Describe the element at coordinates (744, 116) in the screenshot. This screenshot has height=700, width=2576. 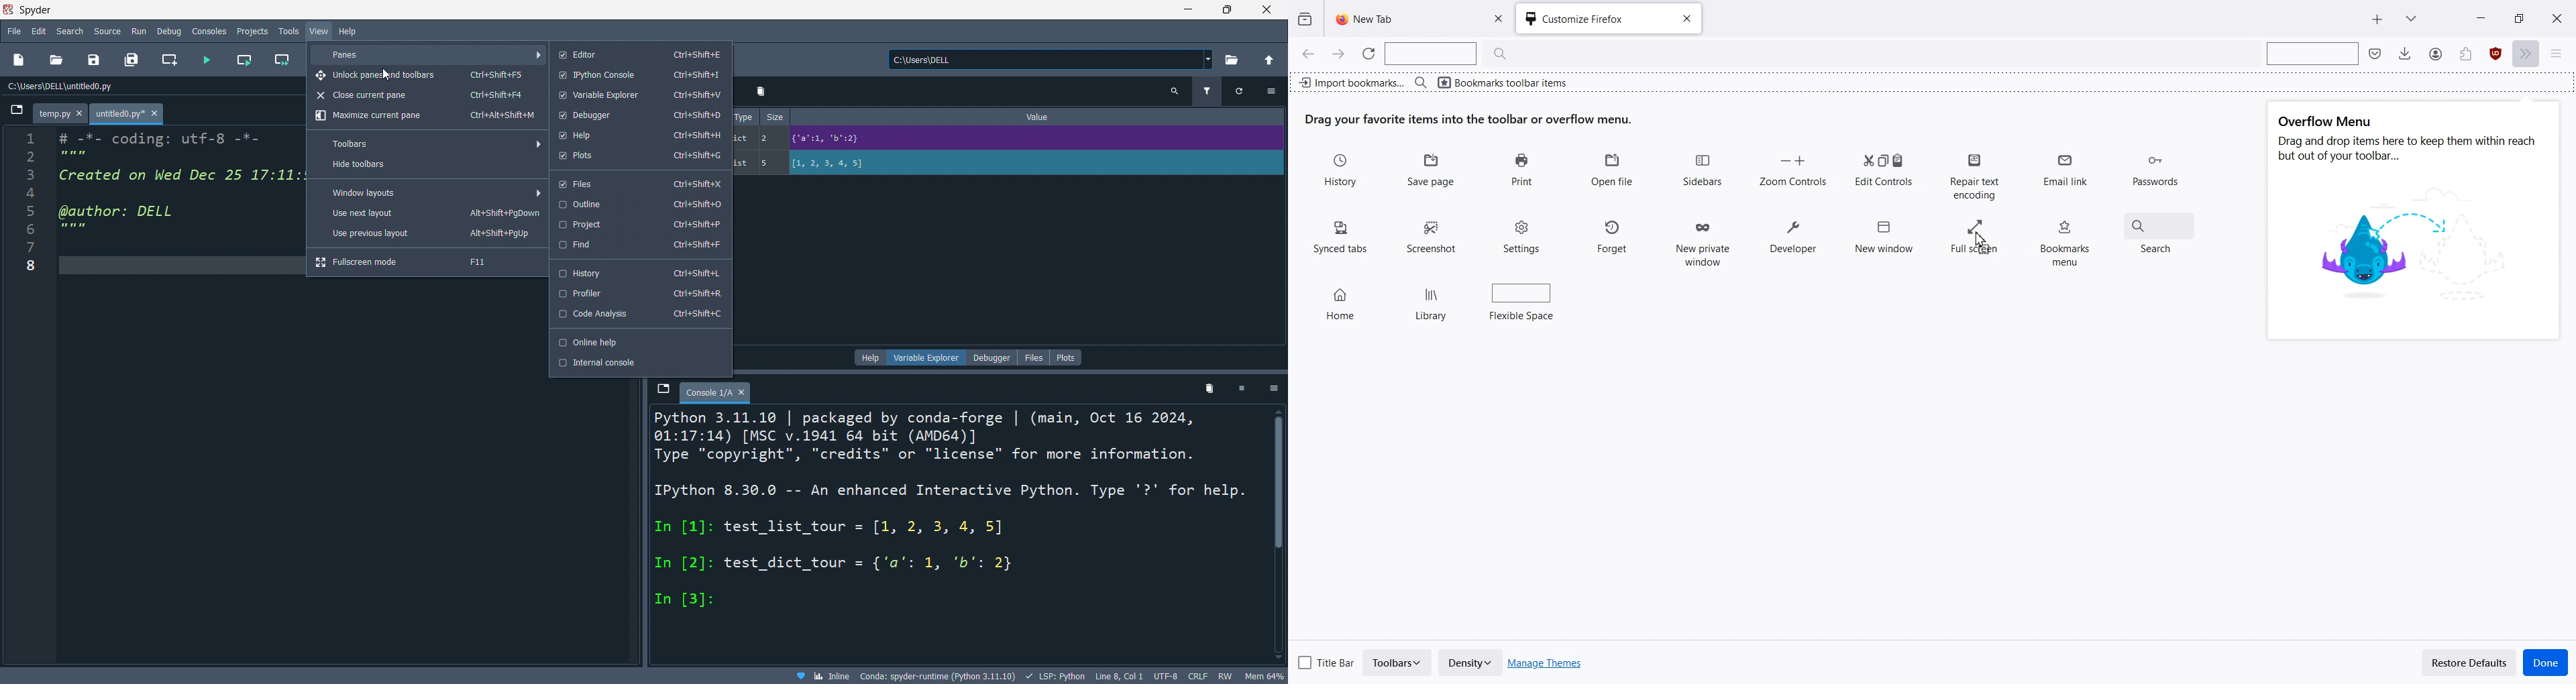
I see `type` at that location.